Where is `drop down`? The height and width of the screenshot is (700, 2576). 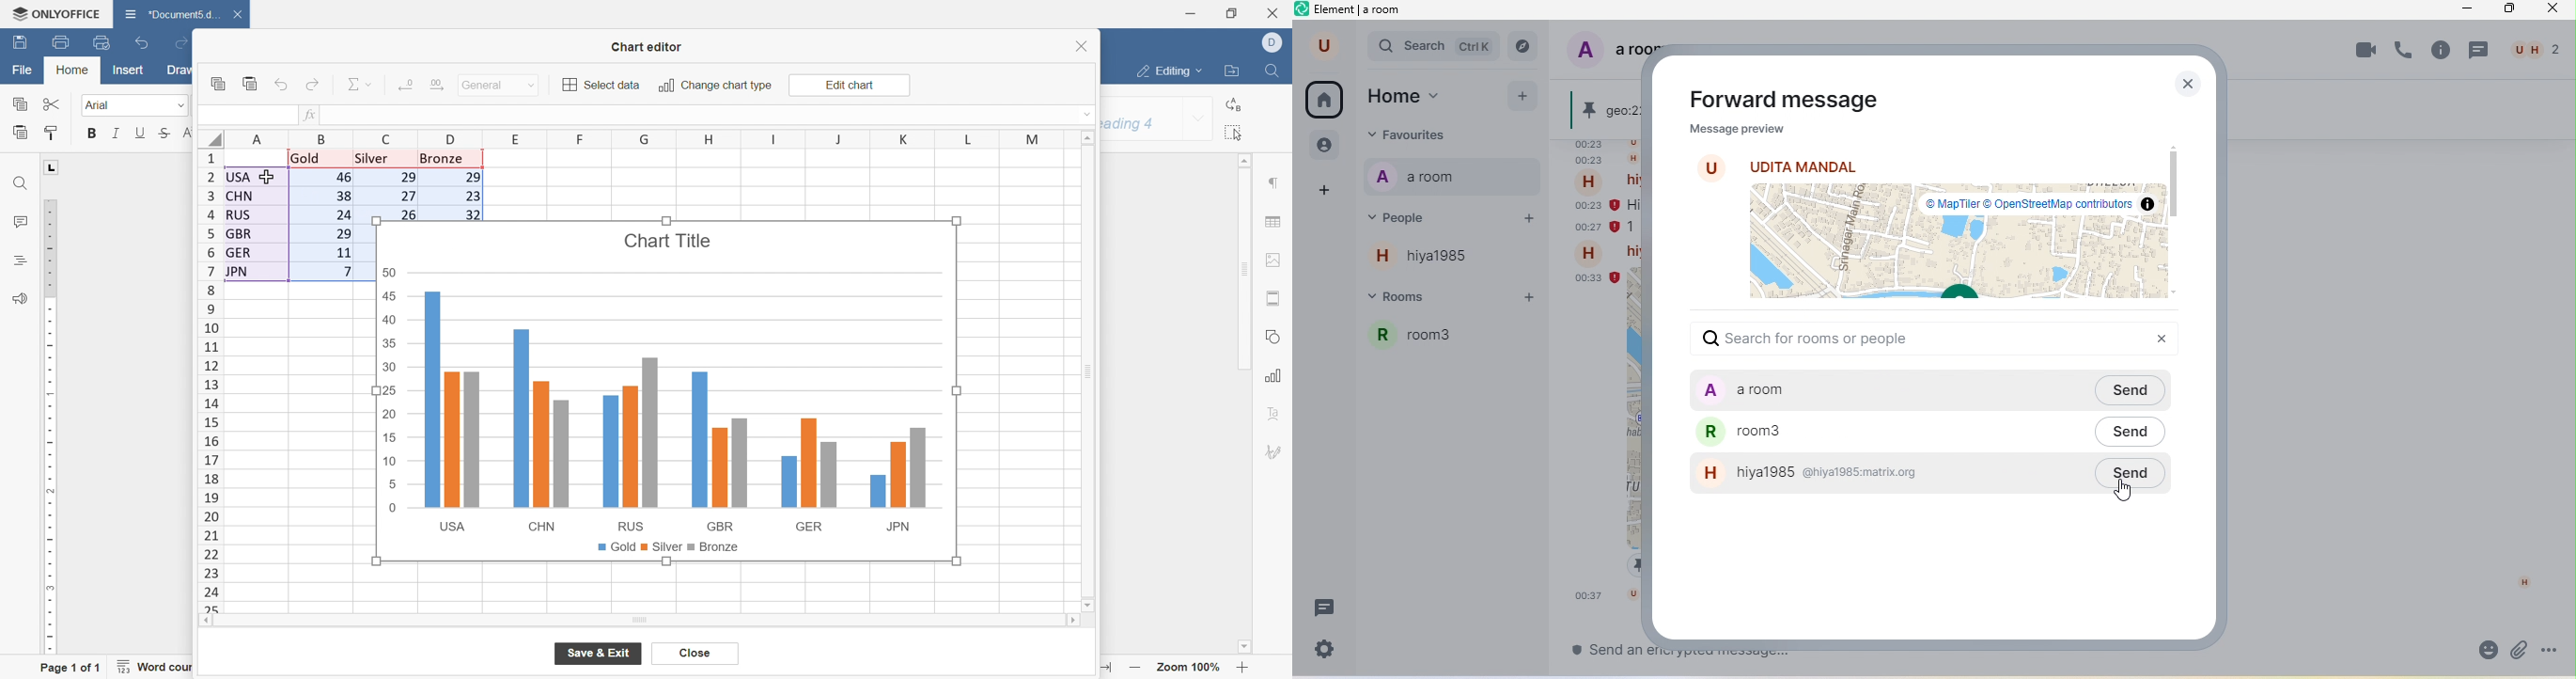 drop down is located at coordinates (1088, 113).